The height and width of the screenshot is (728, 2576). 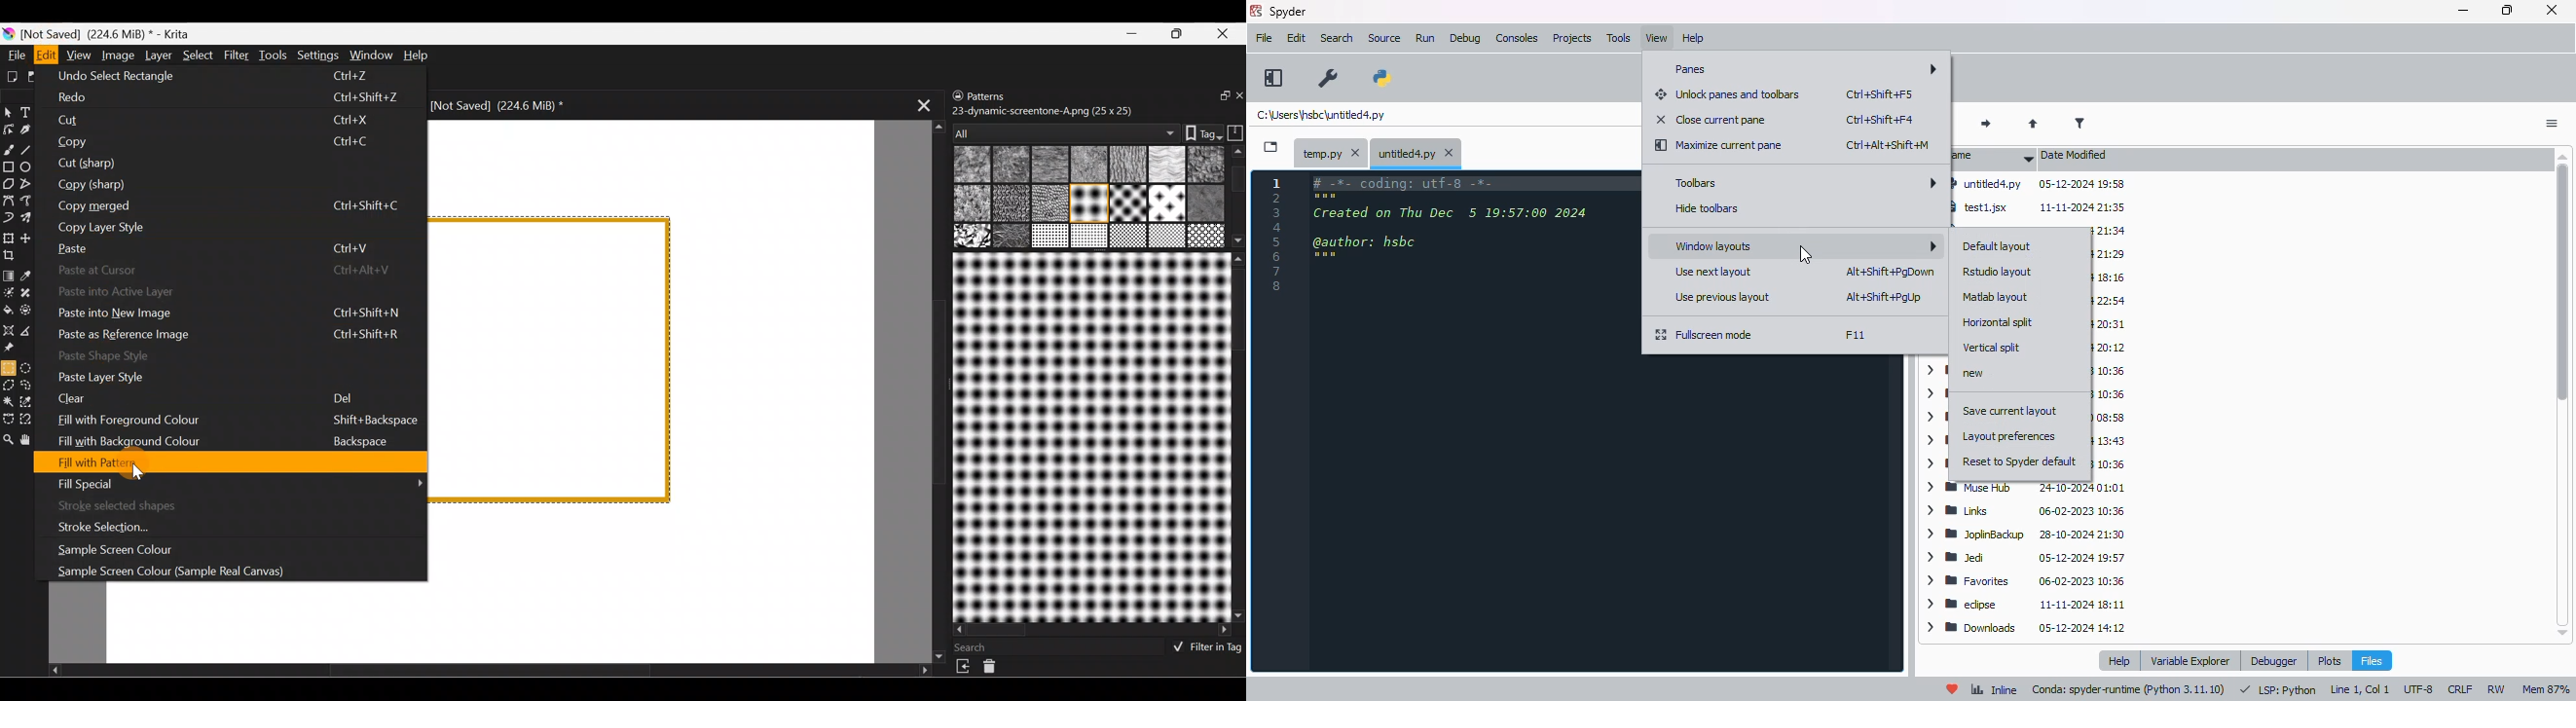 I want to click on Fill a contiguous area of colour with colour, so click(x=8, y=310).